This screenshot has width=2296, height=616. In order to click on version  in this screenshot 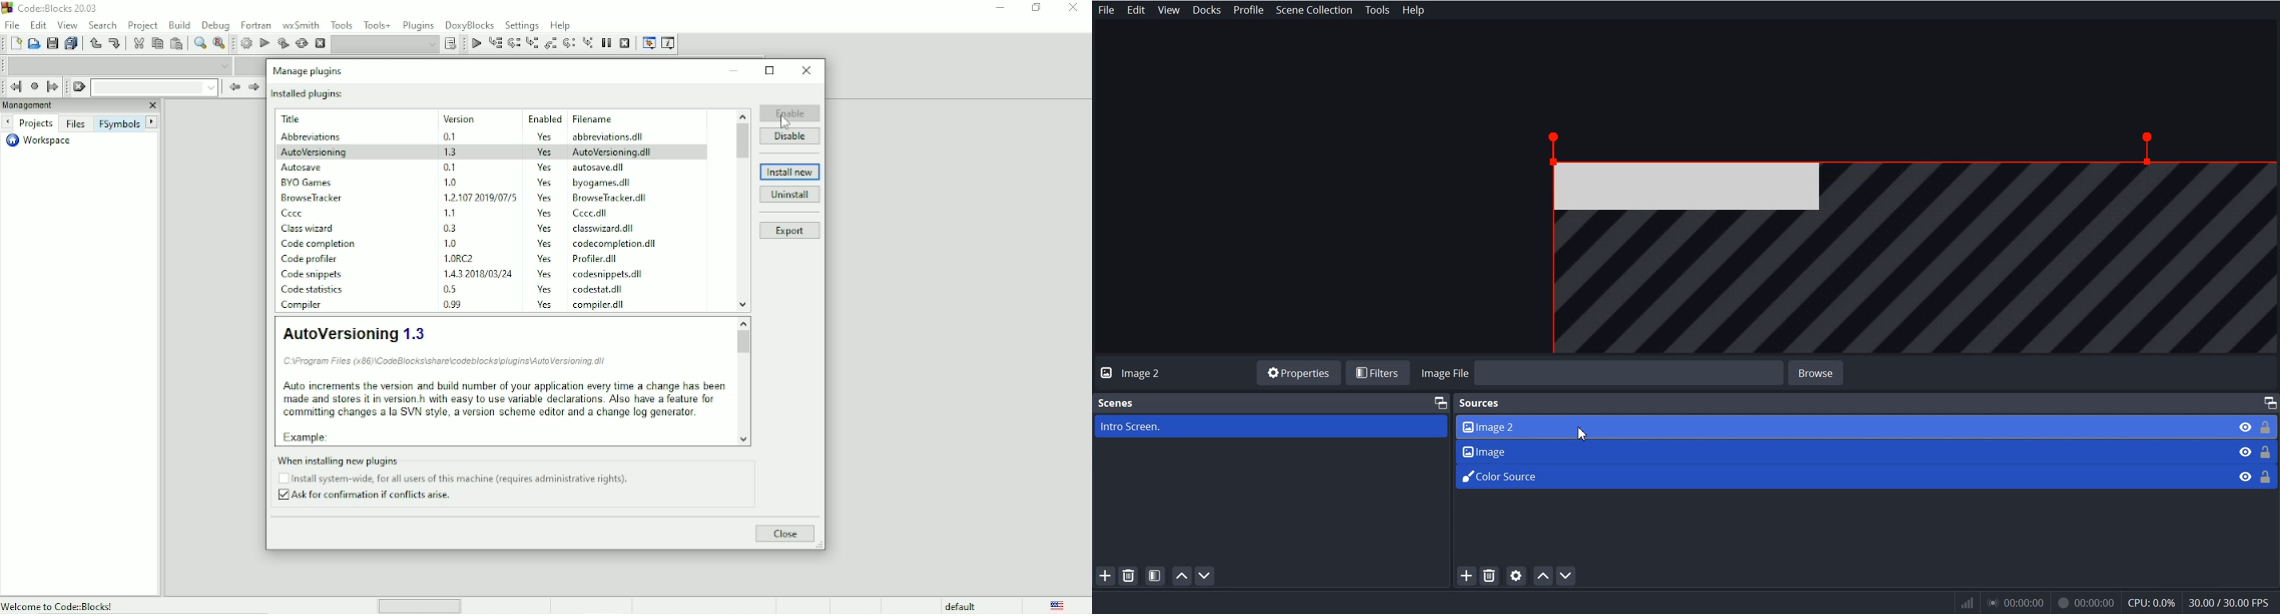, I will do `click(448, 242)`.